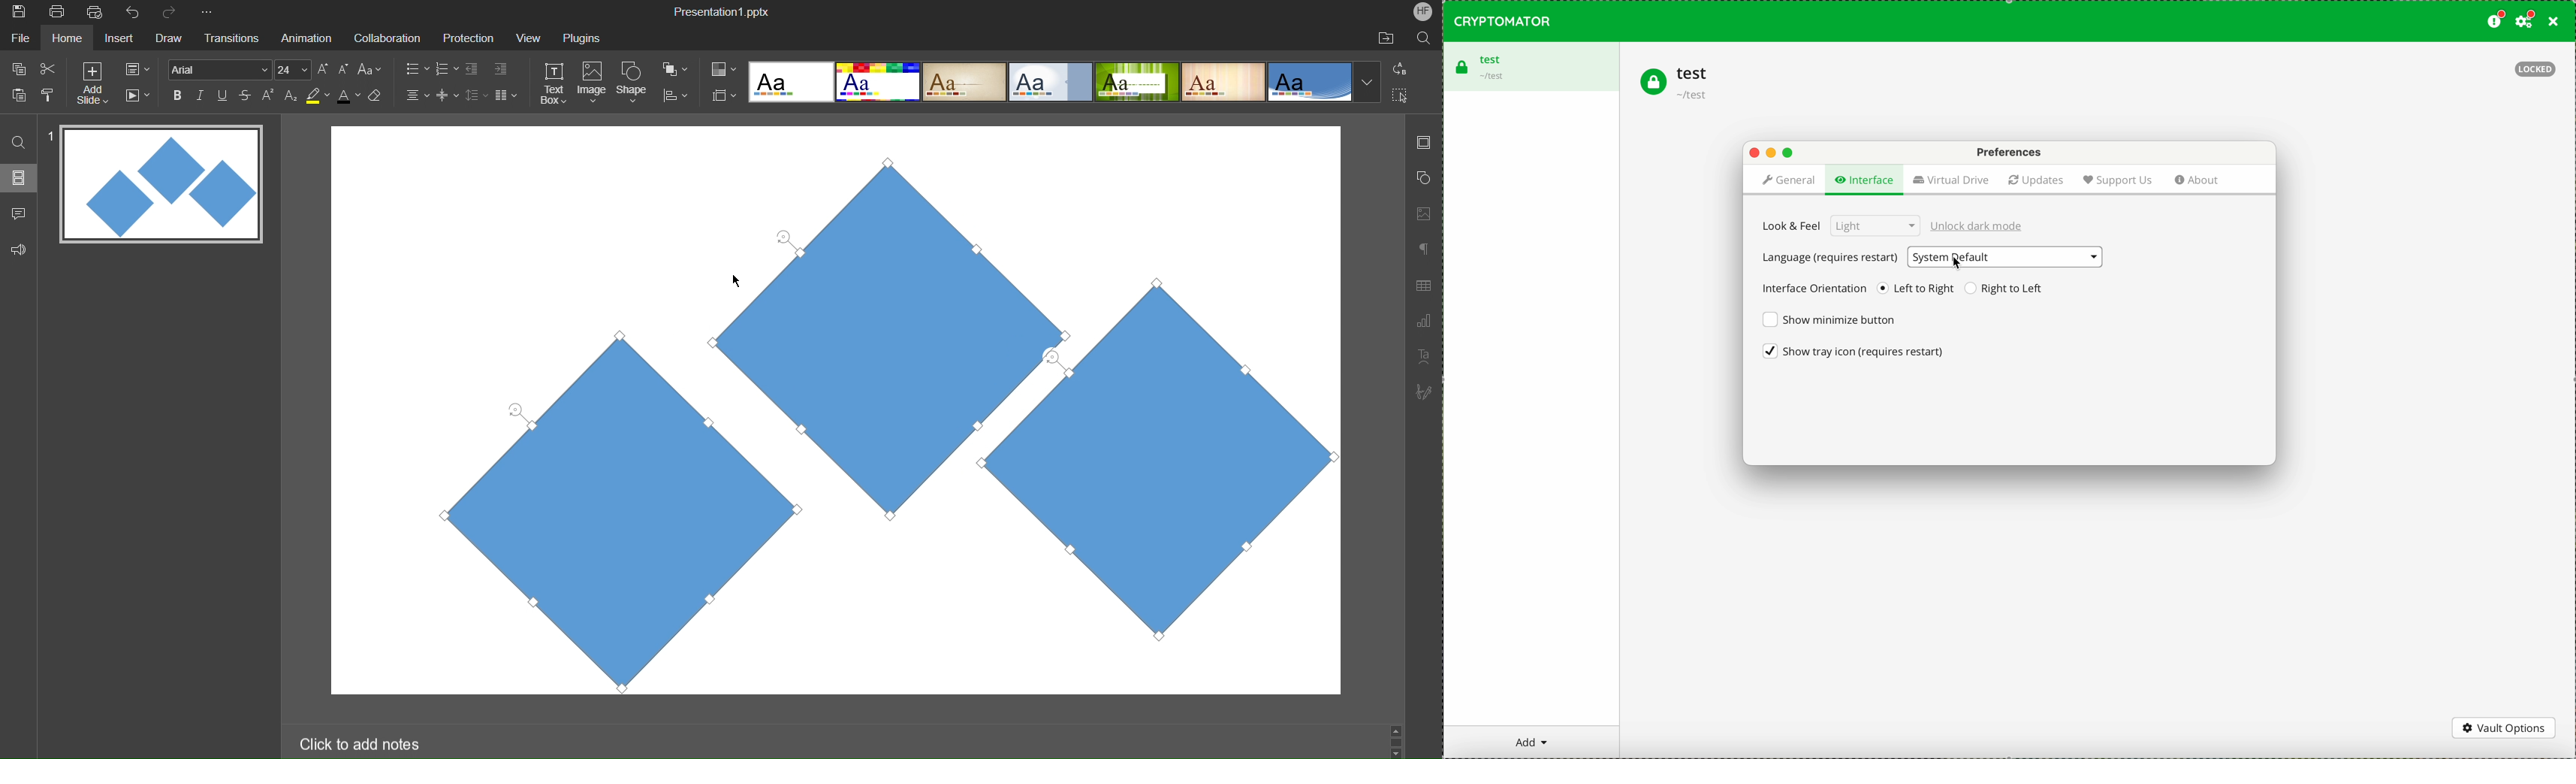  I want to click on Decrease Font, so click(344, 68).